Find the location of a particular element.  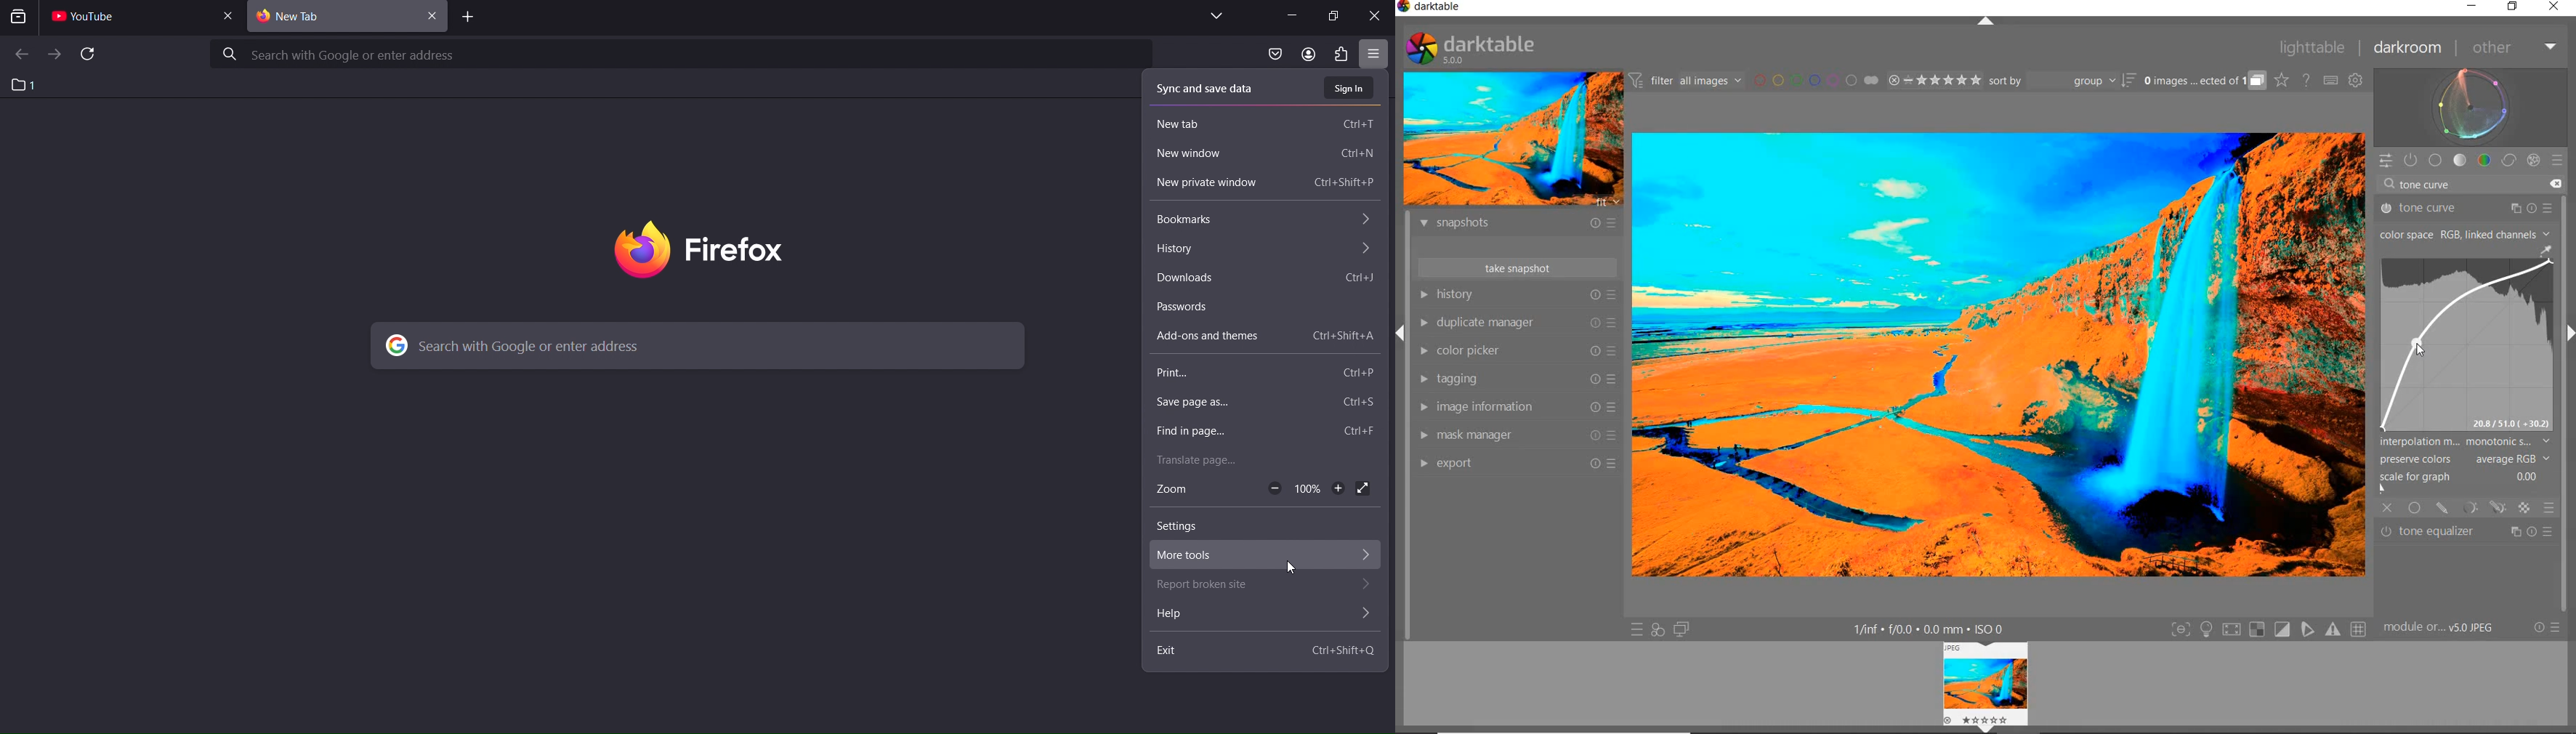

CURSOR is located at coordinates (2419, 345).